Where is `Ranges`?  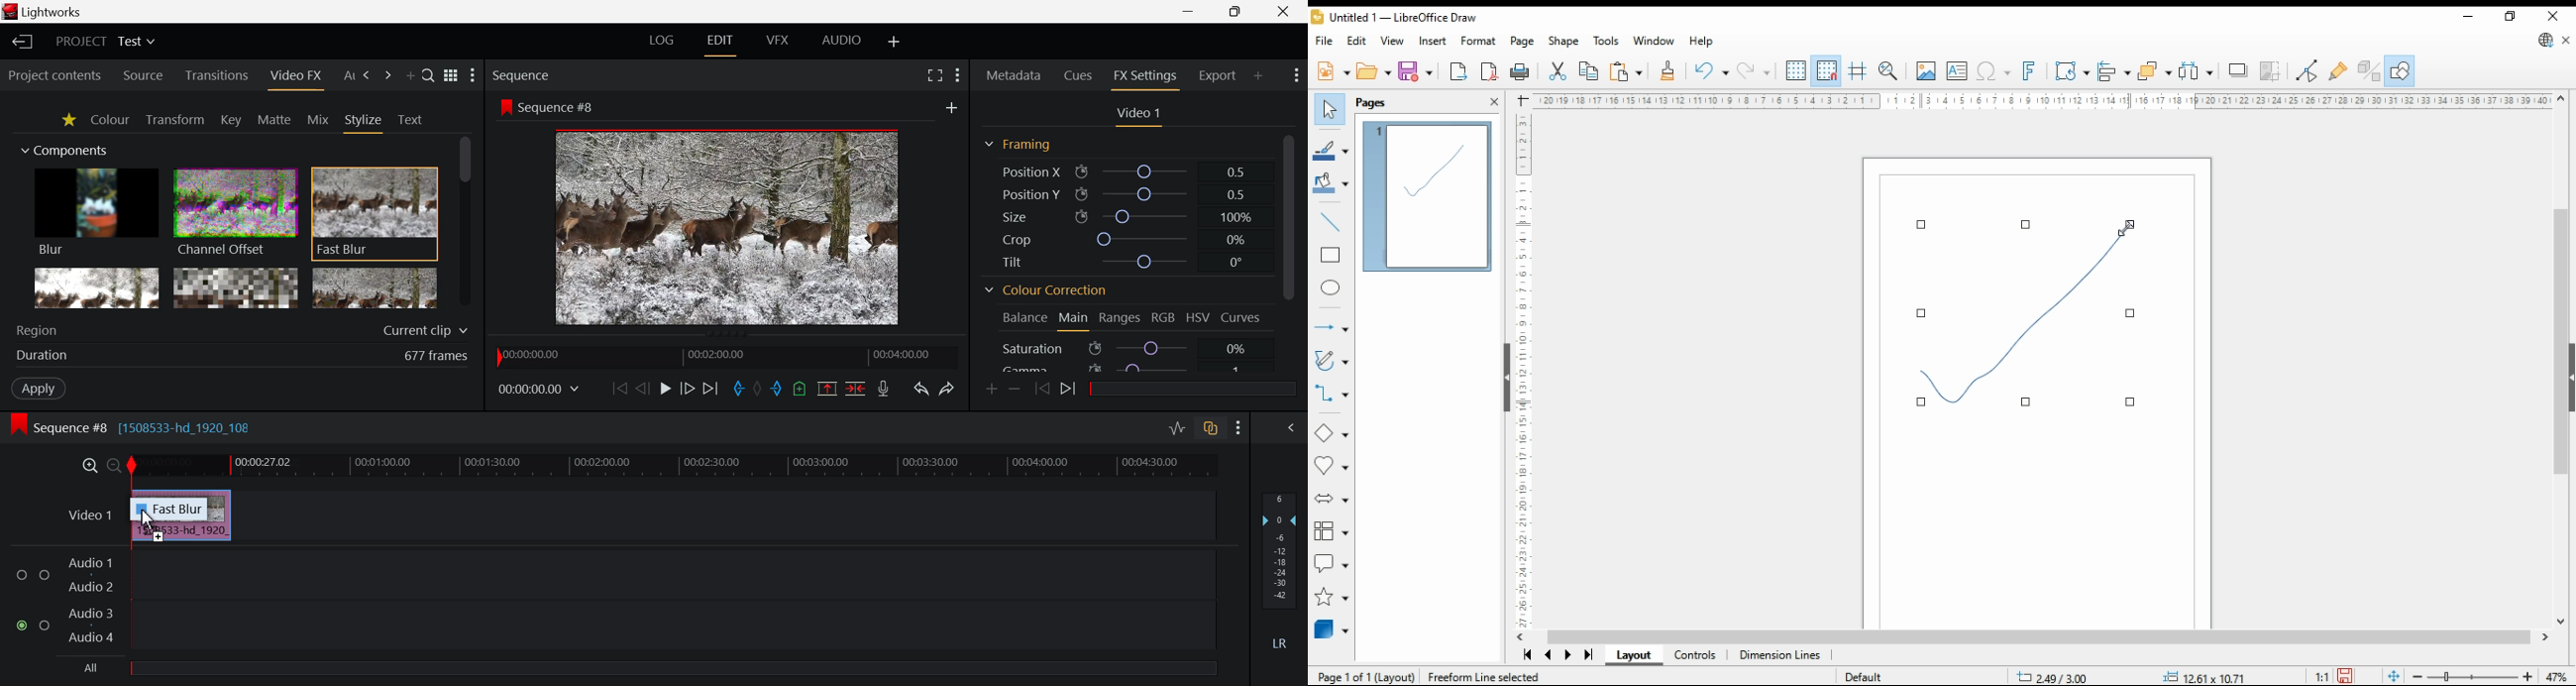
Ranges is located at coordinates (1120, 318).